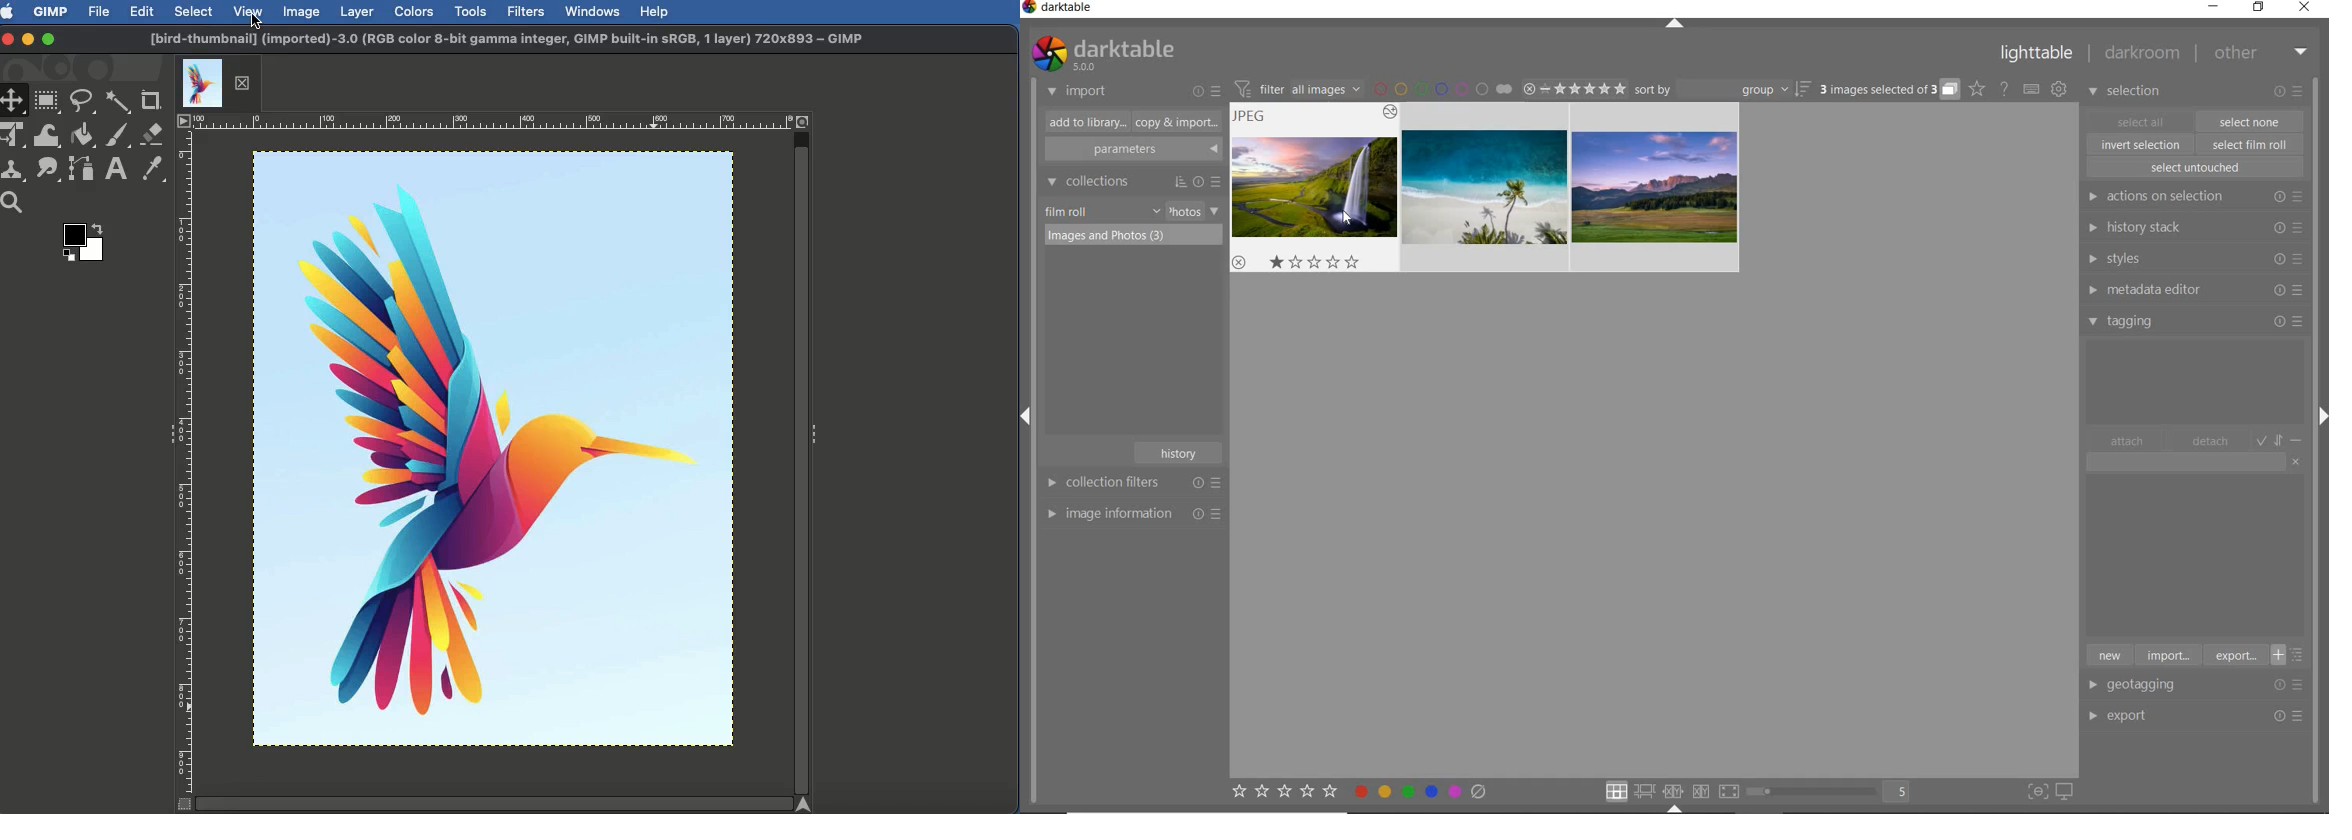 The width and height of the screenshot is (2352, 840). I want to click on toggle color label of selected images, so click(1422, 791).